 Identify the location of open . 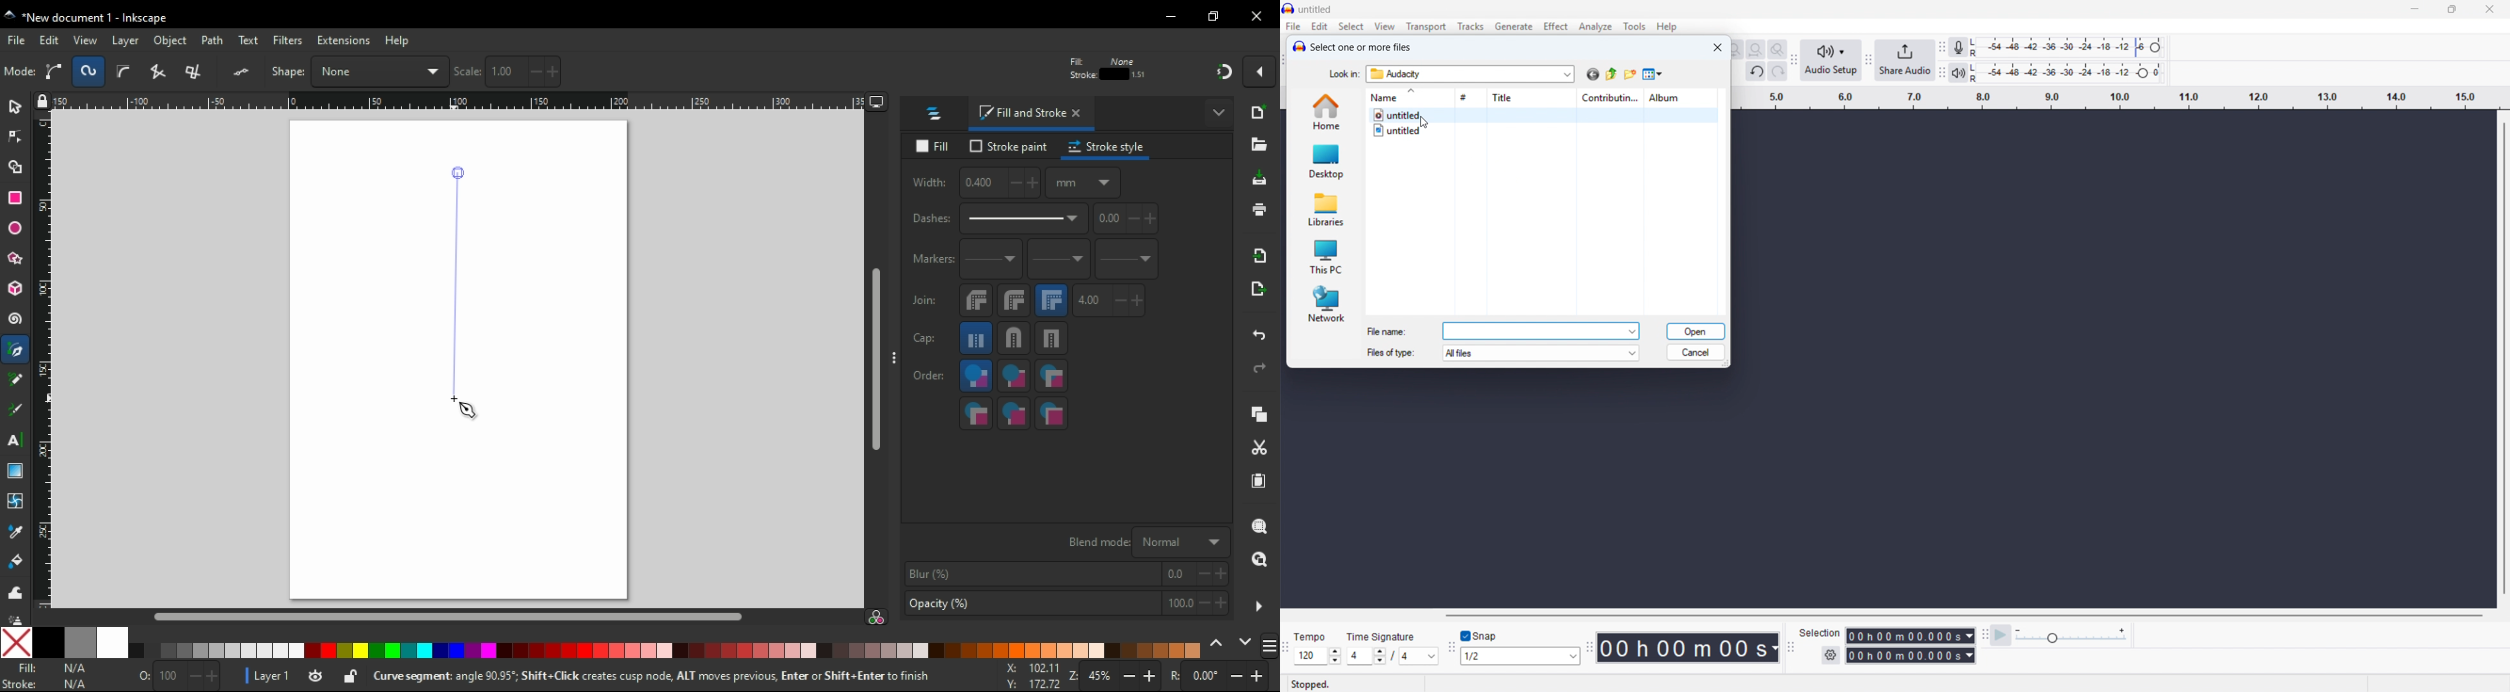
(1695, 331).